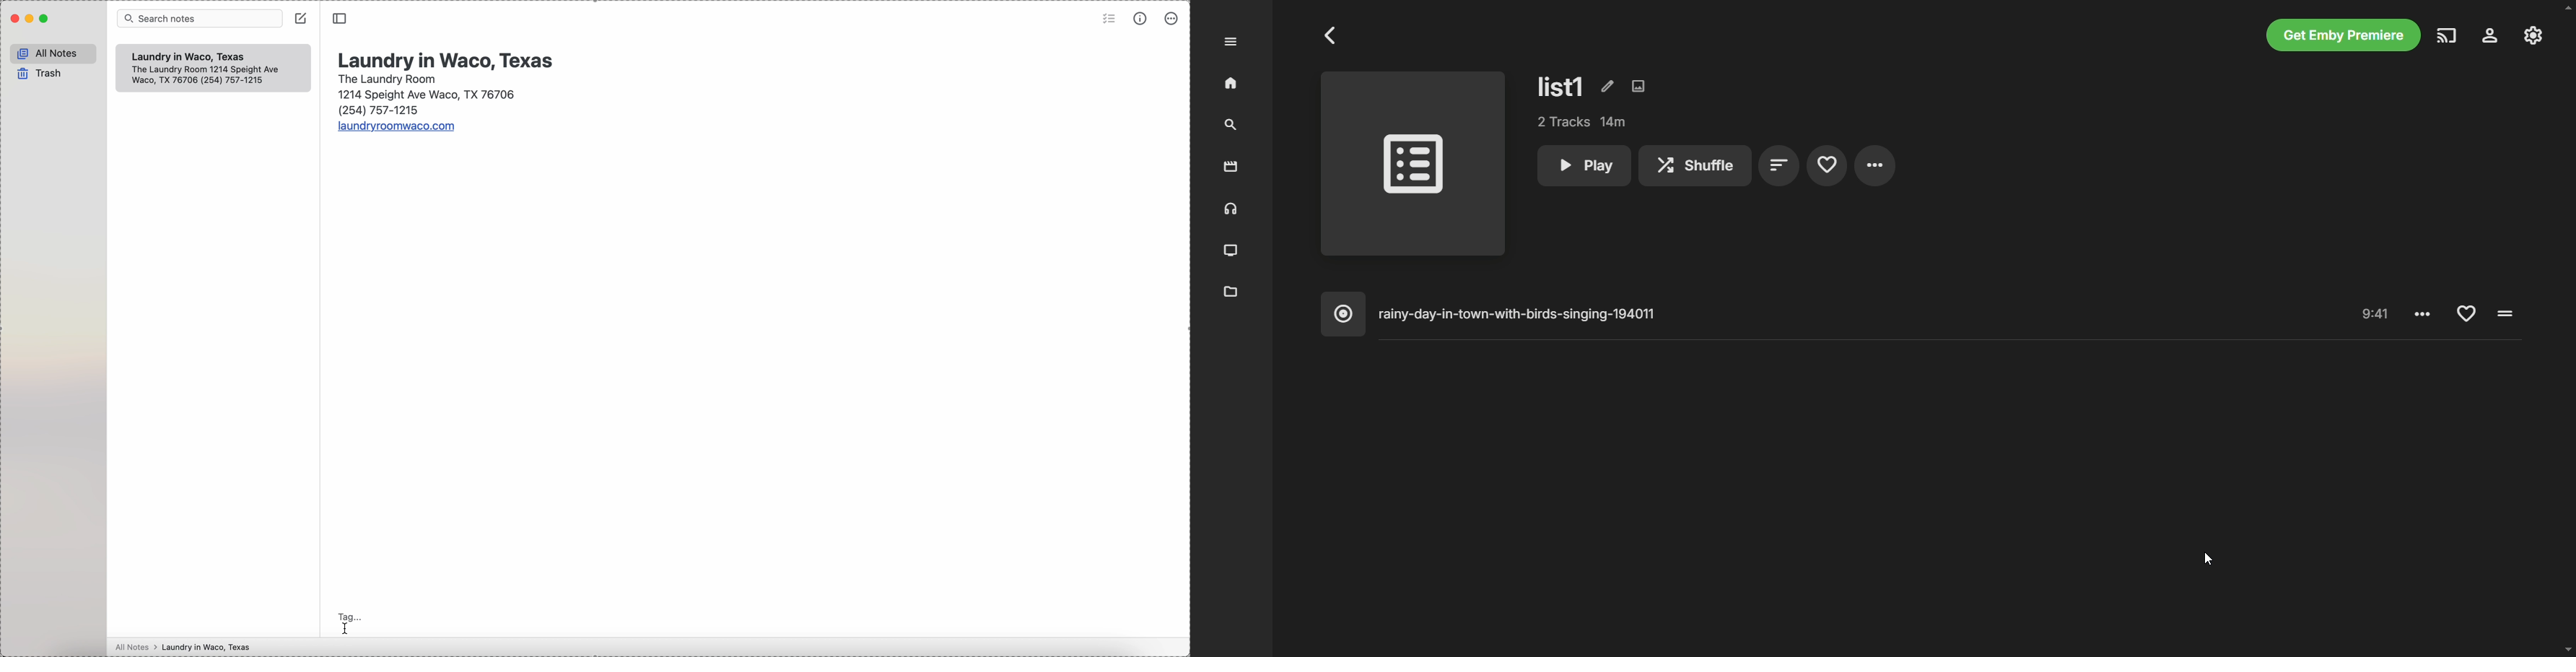 The image size is (2576, 672). I want to click on url of laundry in waco, so click(398, 127).